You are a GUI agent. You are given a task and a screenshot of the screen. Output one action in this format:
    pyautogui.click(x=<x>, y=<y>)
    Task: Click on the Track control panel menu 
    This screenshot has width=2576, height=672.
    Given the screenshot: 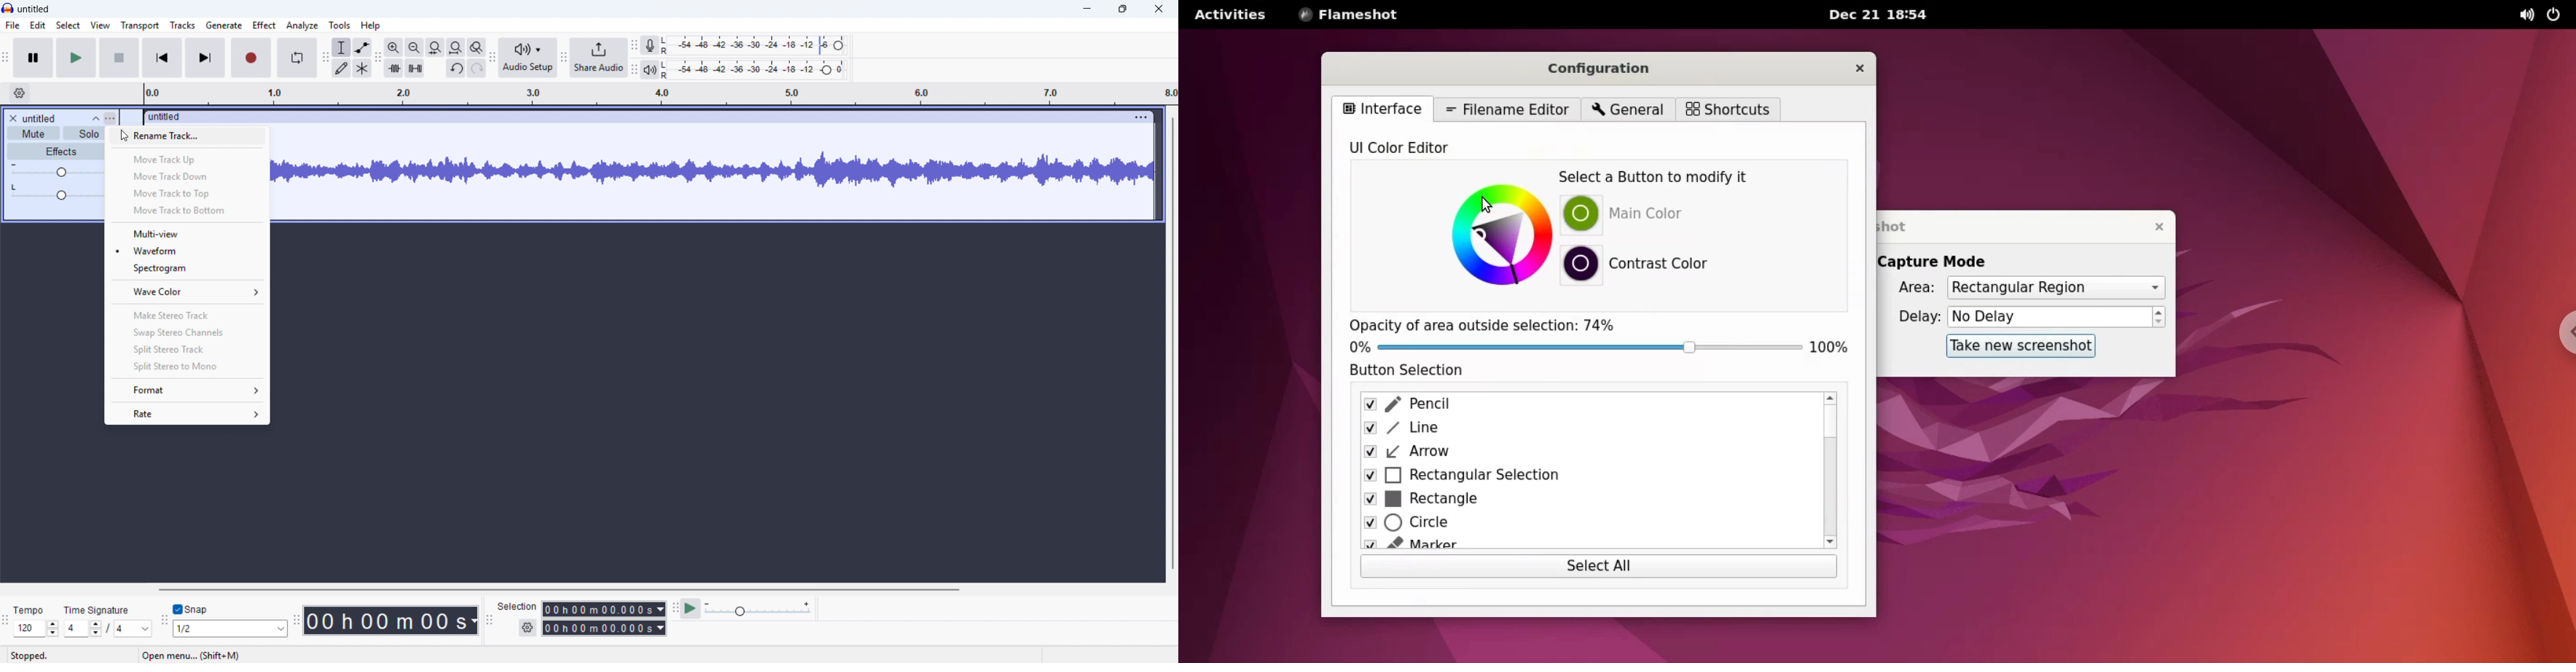 What is the action you would take?
    pyautogui.click(x=110, y=118)
    